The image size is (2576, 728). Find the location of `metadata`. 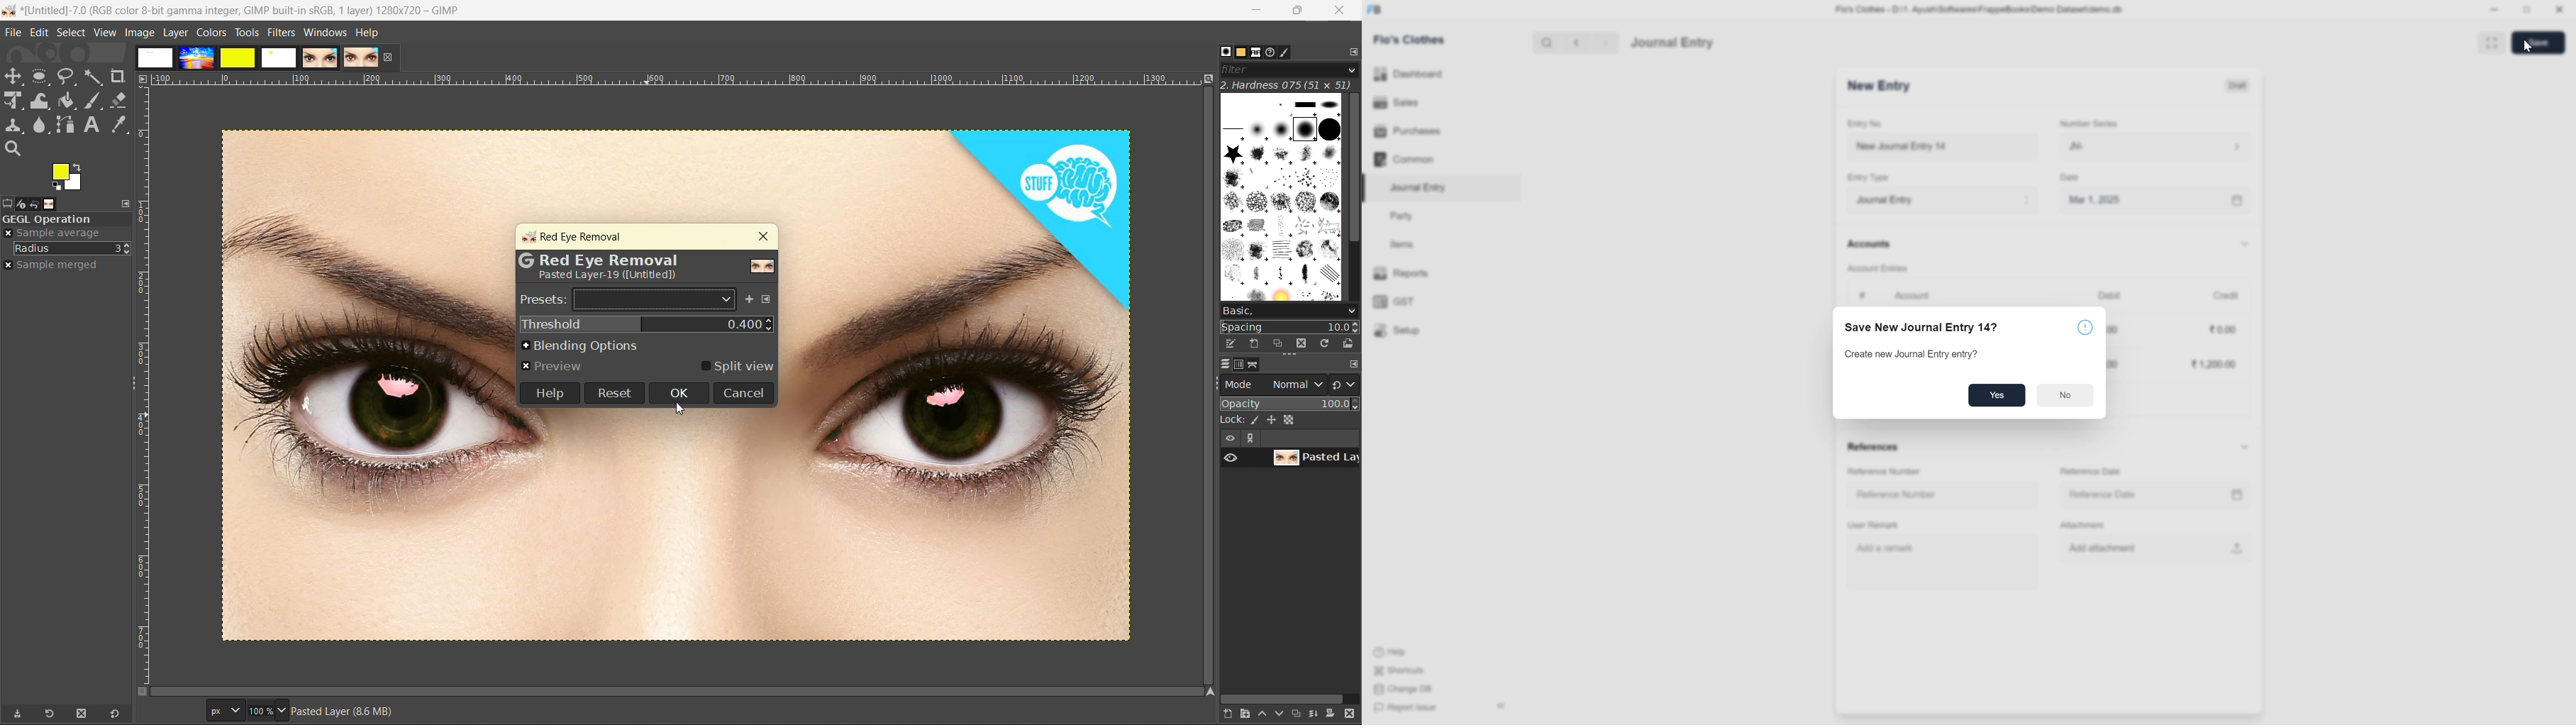

metadata is located at coordinates (343, 711).